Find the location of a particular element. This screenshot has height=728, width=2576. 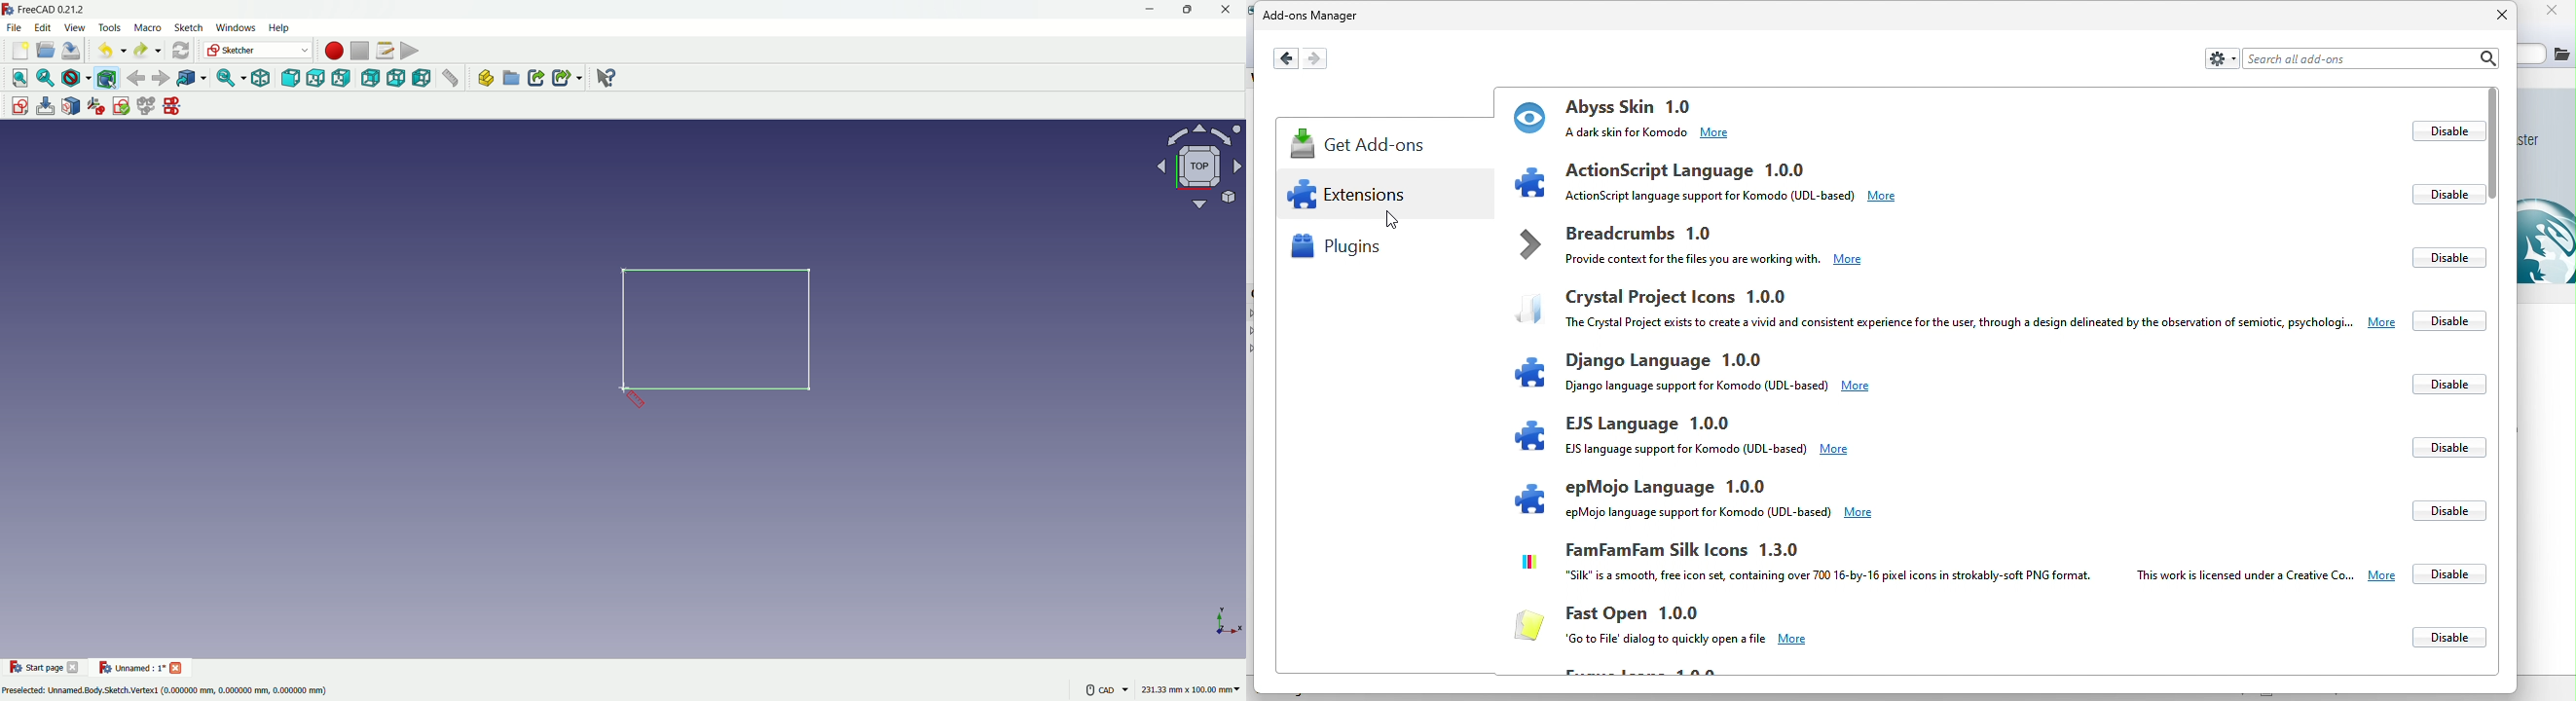

disable is located at coordinates (2443, 506).